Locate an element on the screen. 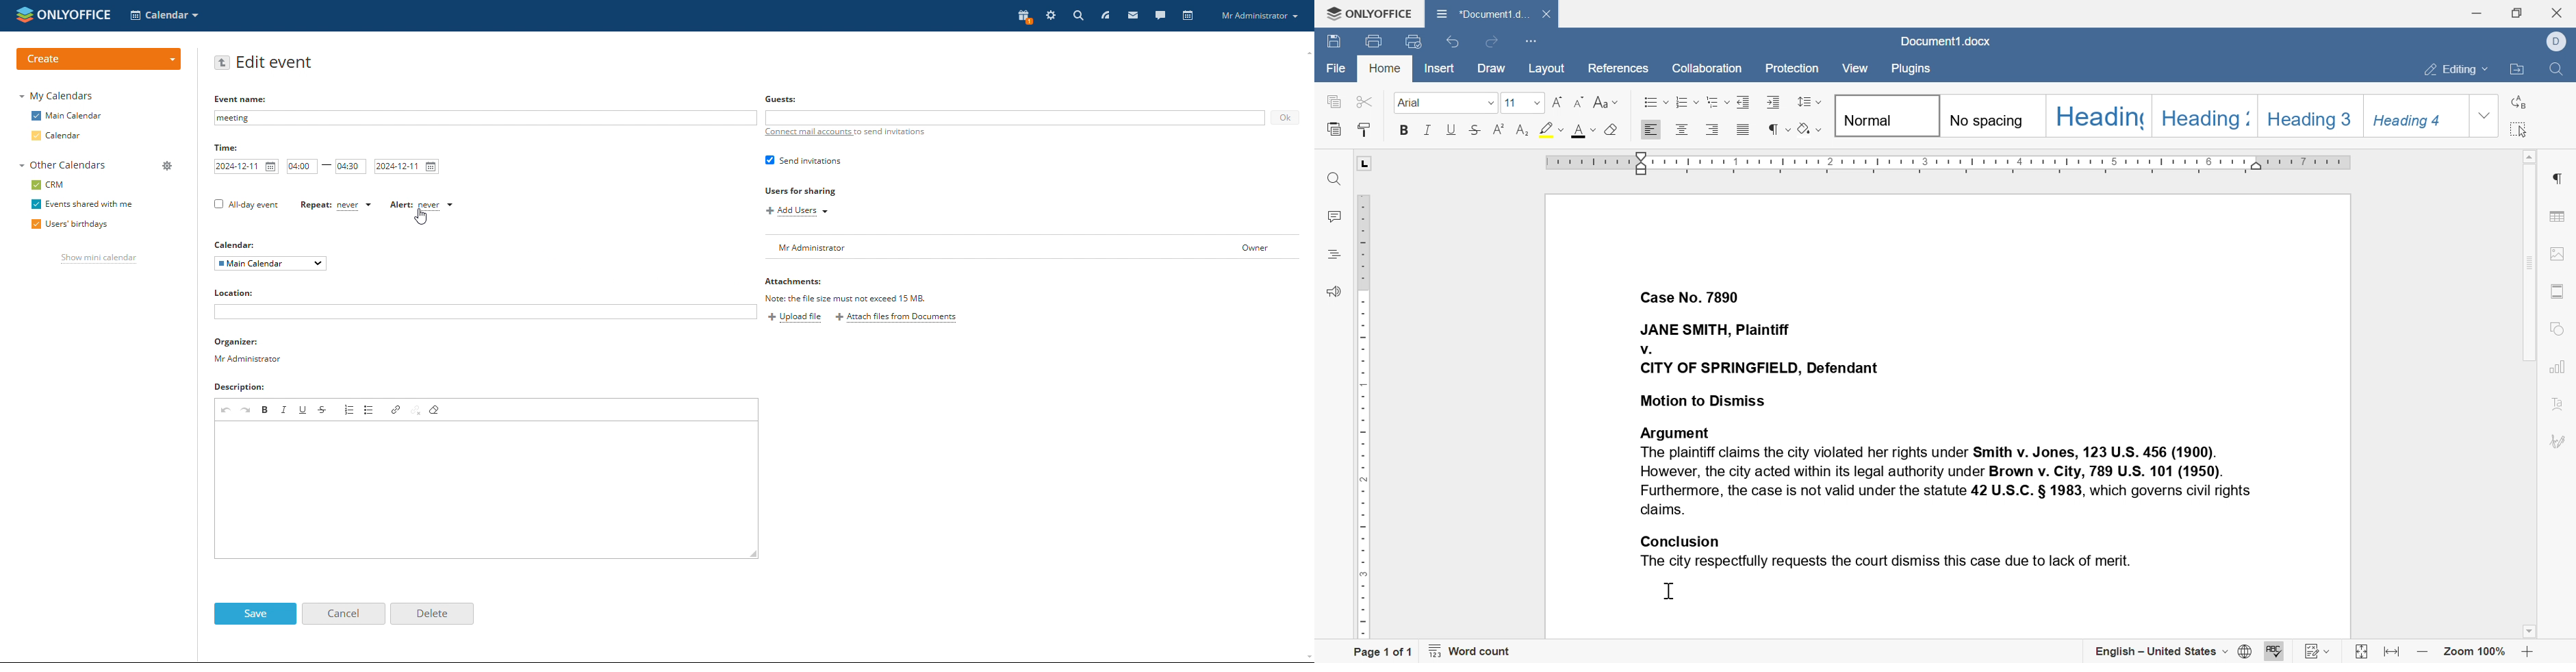  quick print is located at coordinates (1375, 39).